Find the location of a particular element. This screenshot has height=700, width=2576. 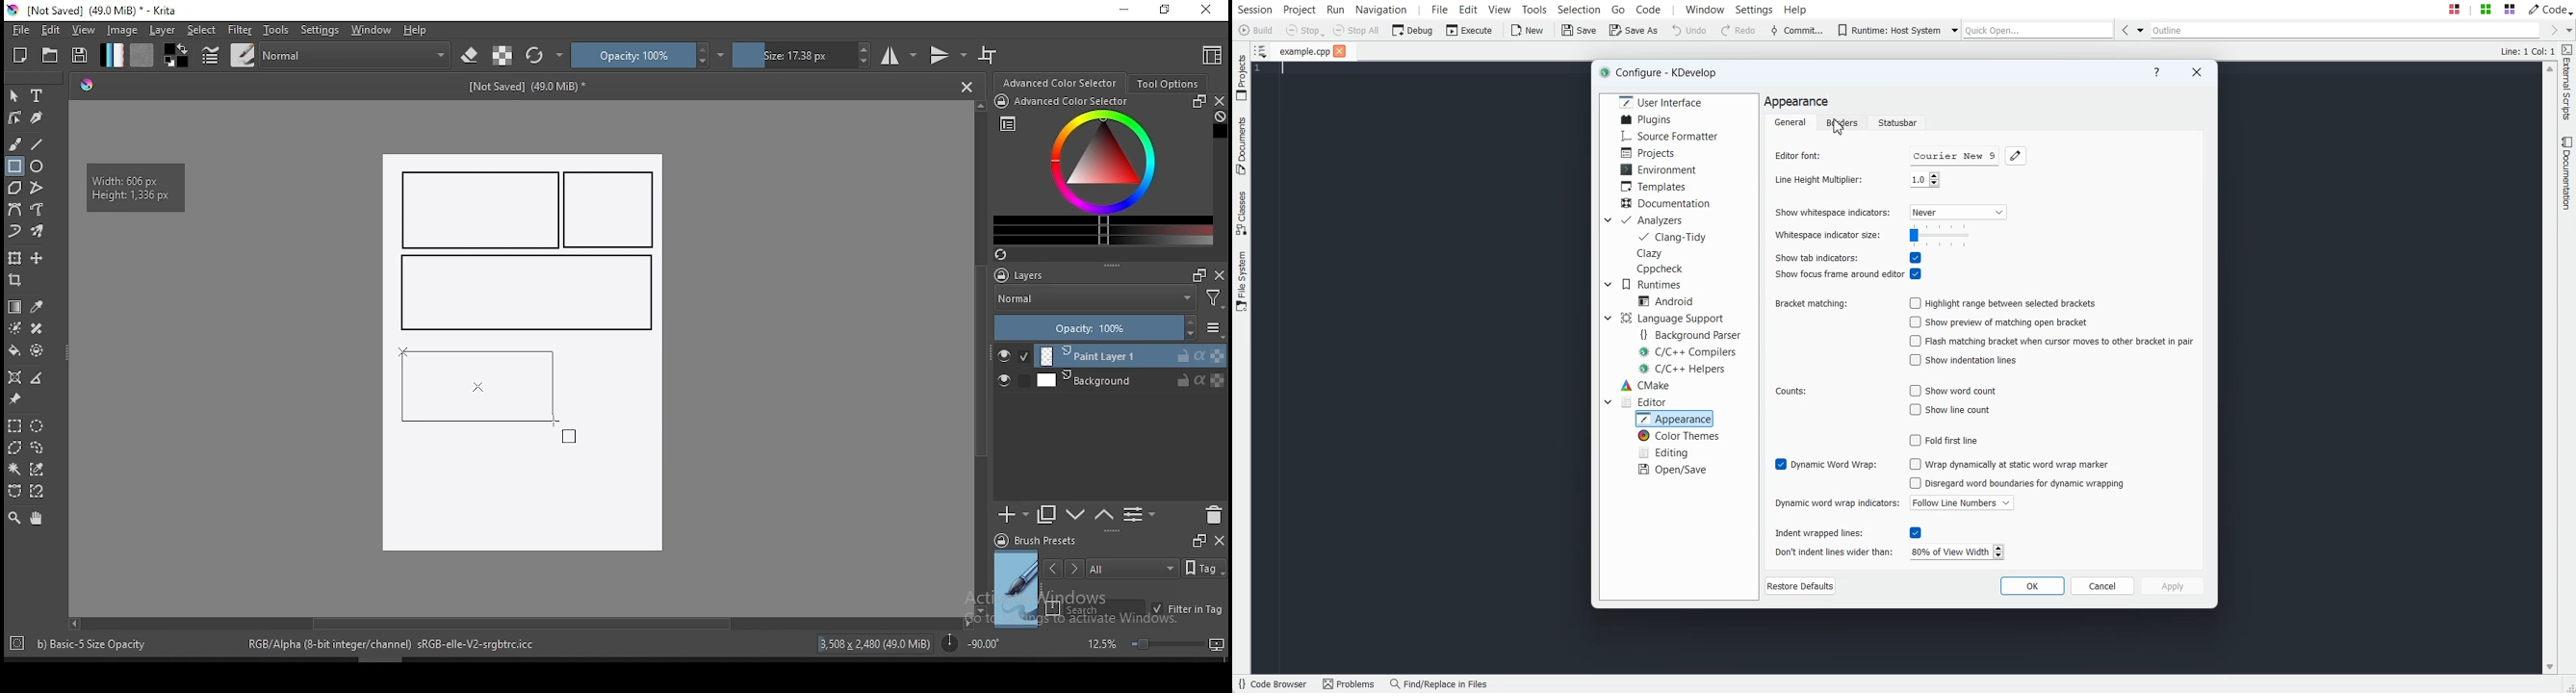

Filter is located at coordinates (1214, 301).